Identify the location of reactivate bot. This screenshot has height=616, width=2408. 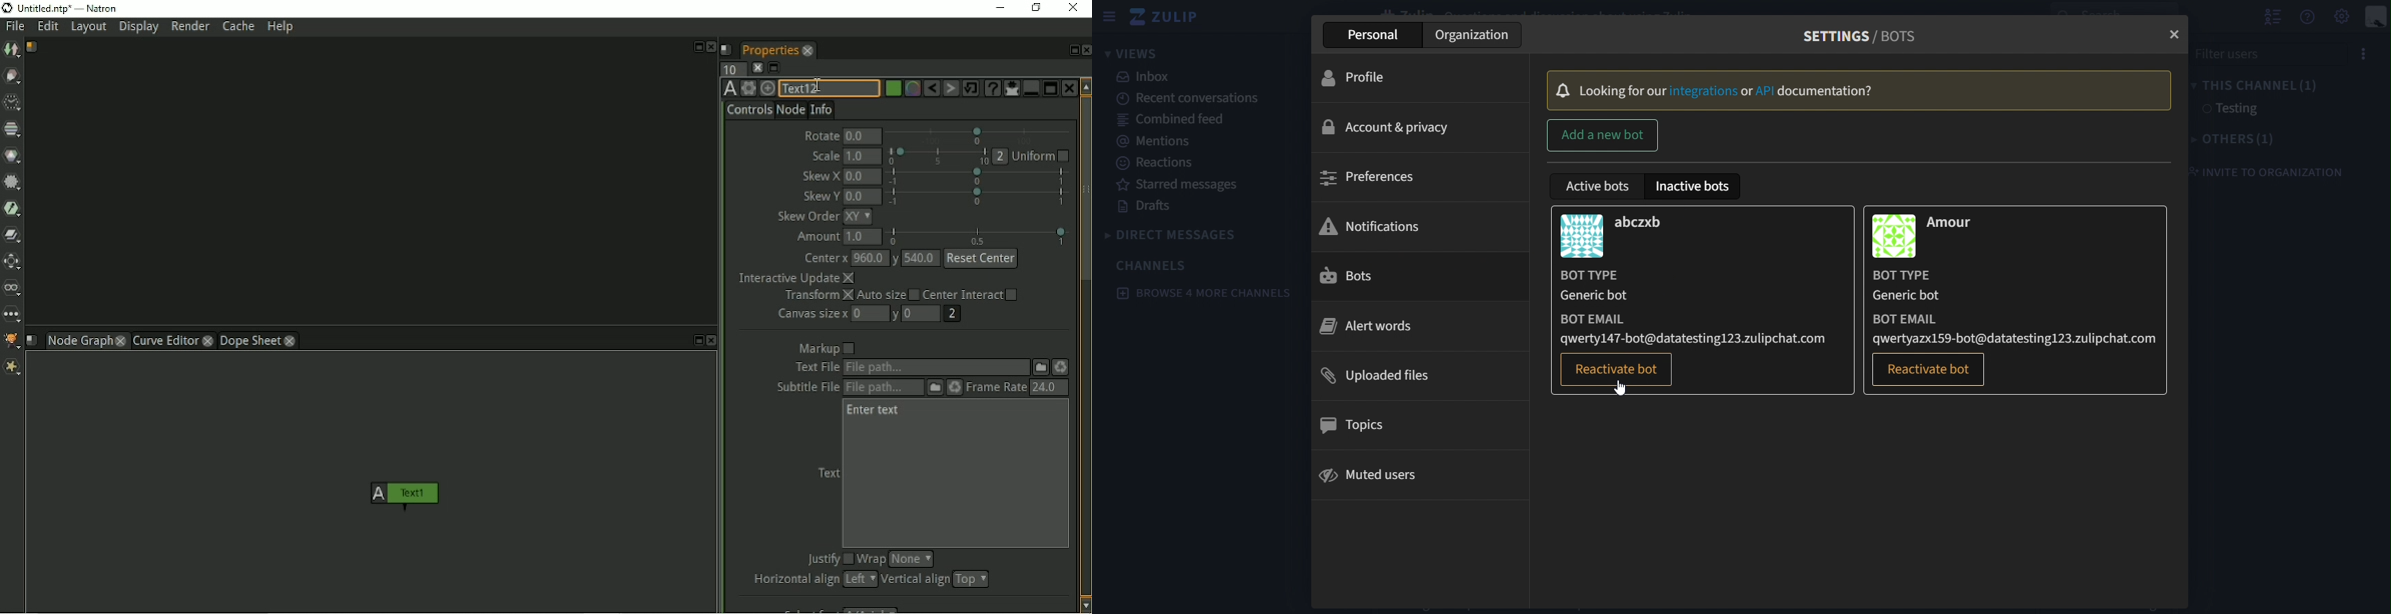
(1926, 369).